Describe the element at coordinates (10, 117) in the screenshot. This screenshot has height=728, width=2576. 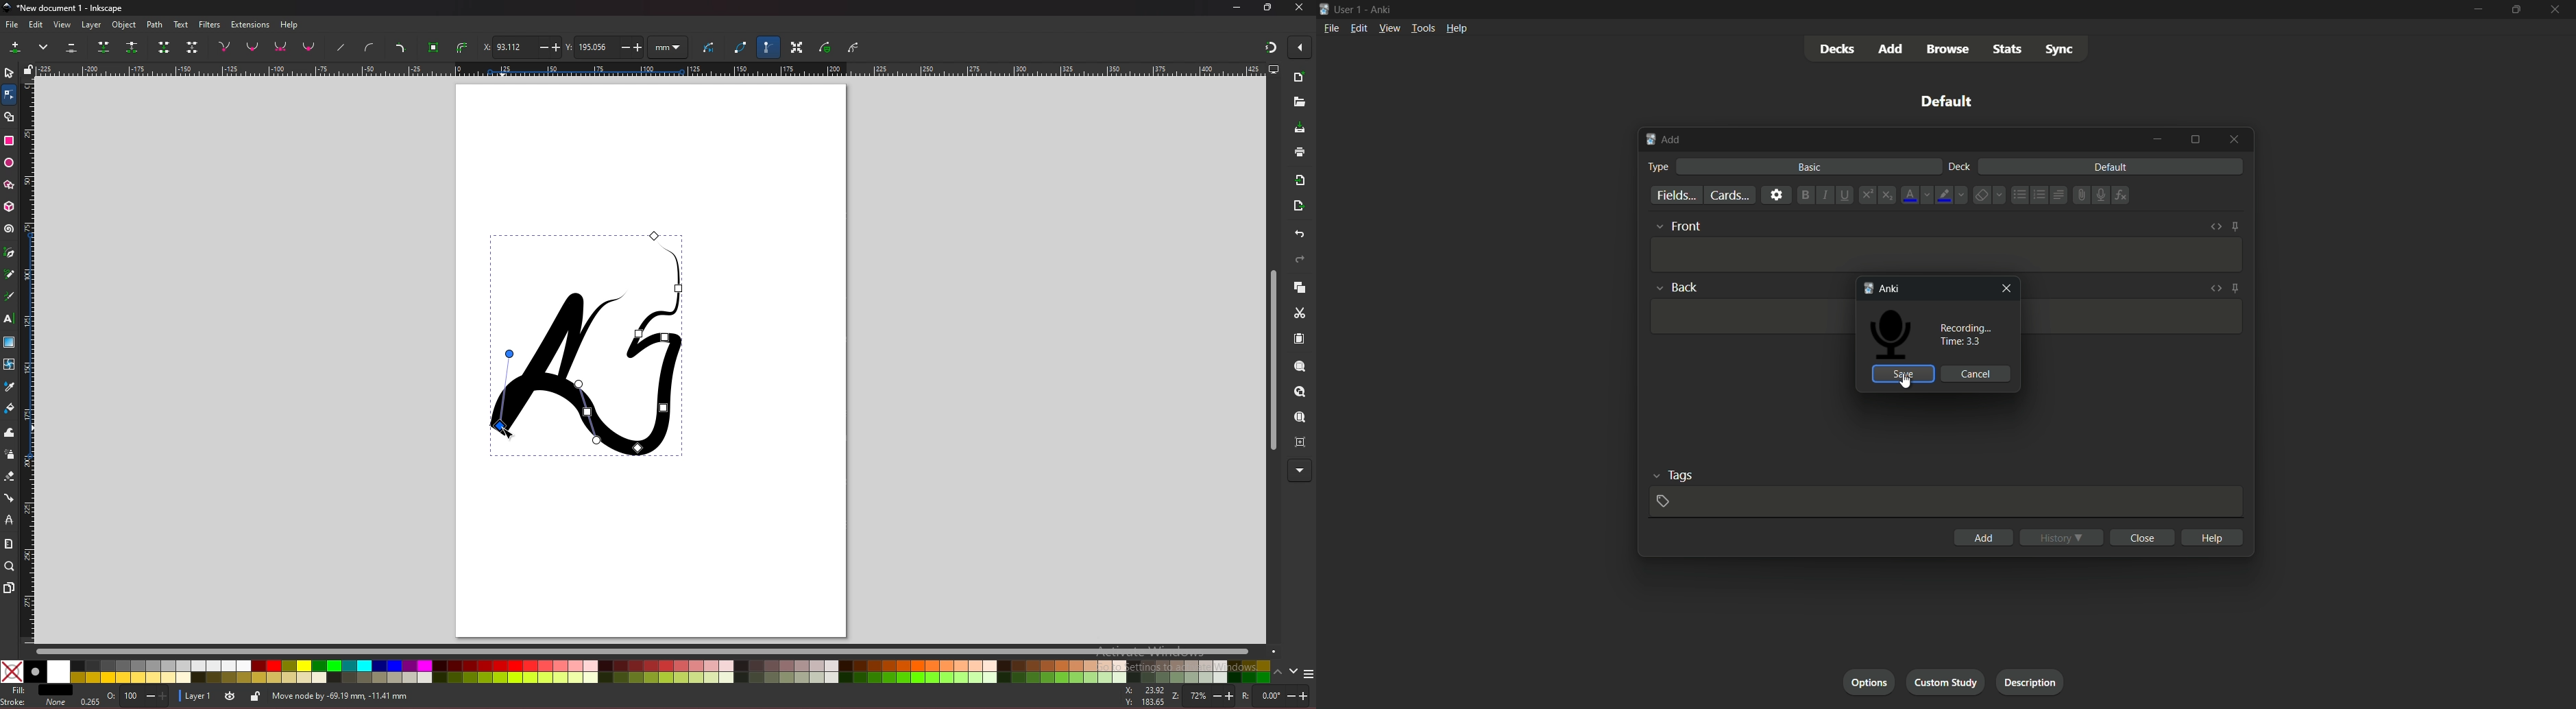
I see `shape builder` at that location.